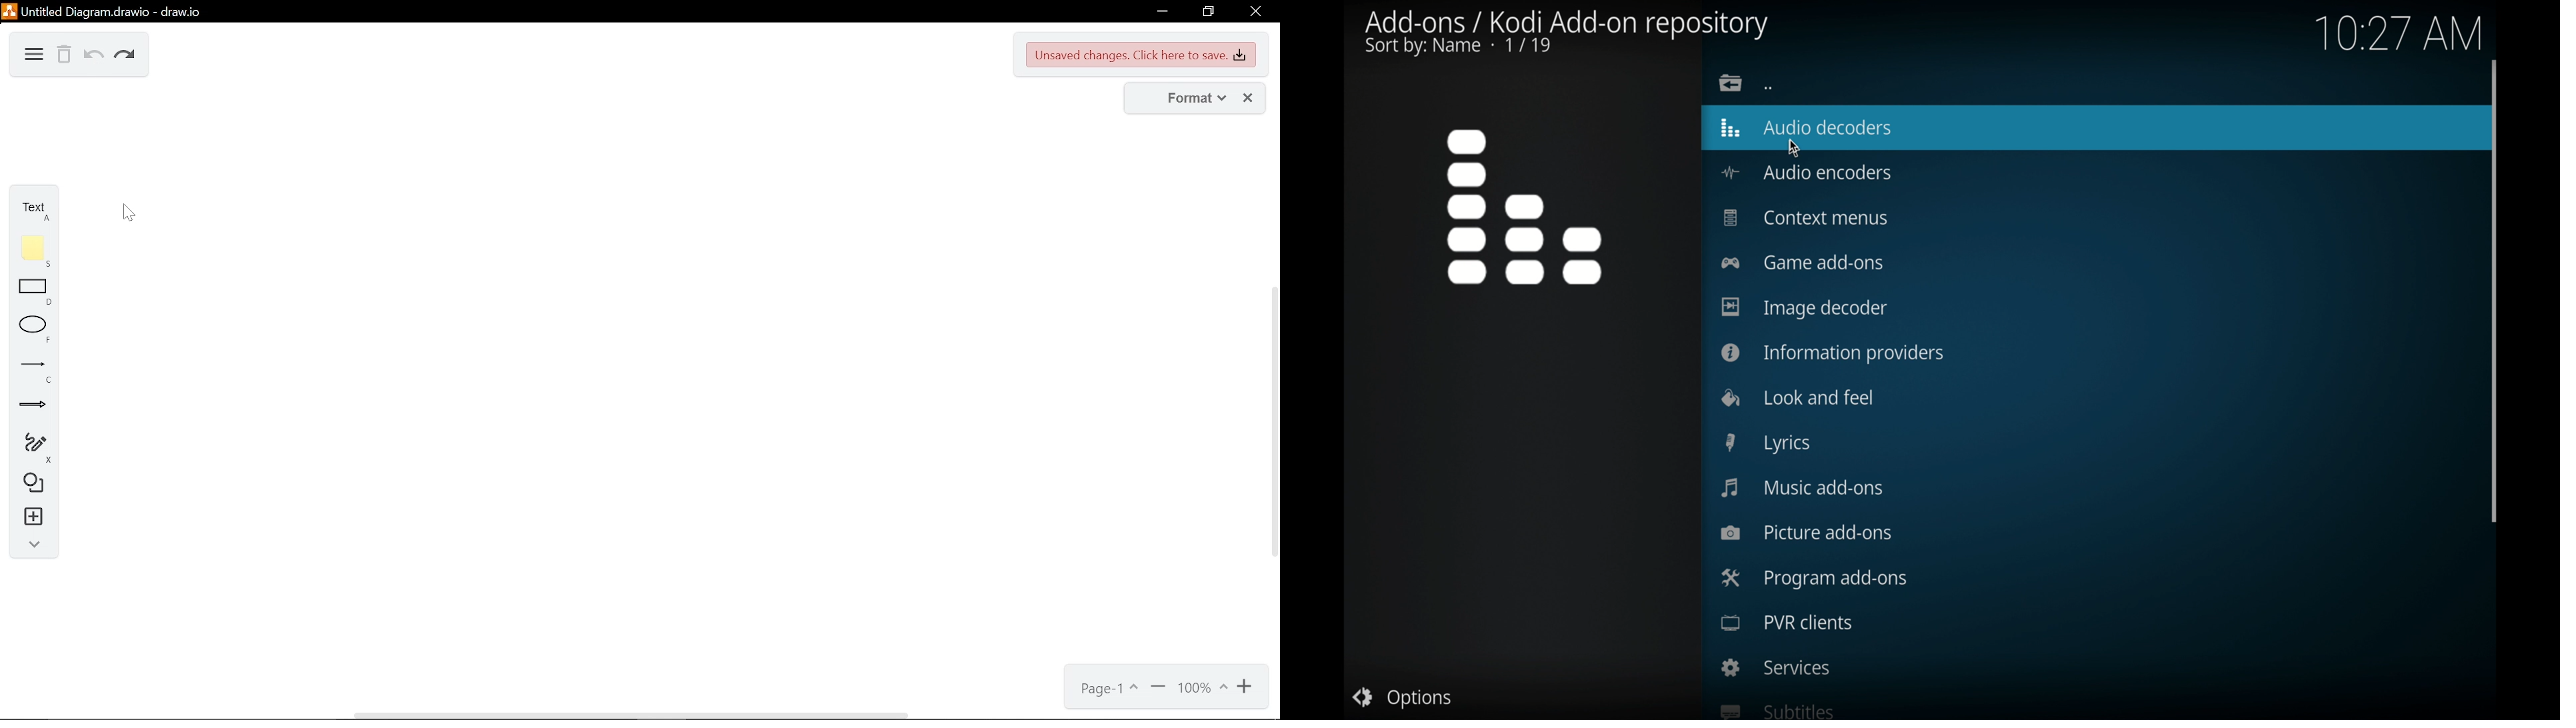 This screenshot has height=728, width=2576. What do you see at coordinates (1797, 396) in the screenshot?
I see `look and feel` at bounding box center [1797, 396].